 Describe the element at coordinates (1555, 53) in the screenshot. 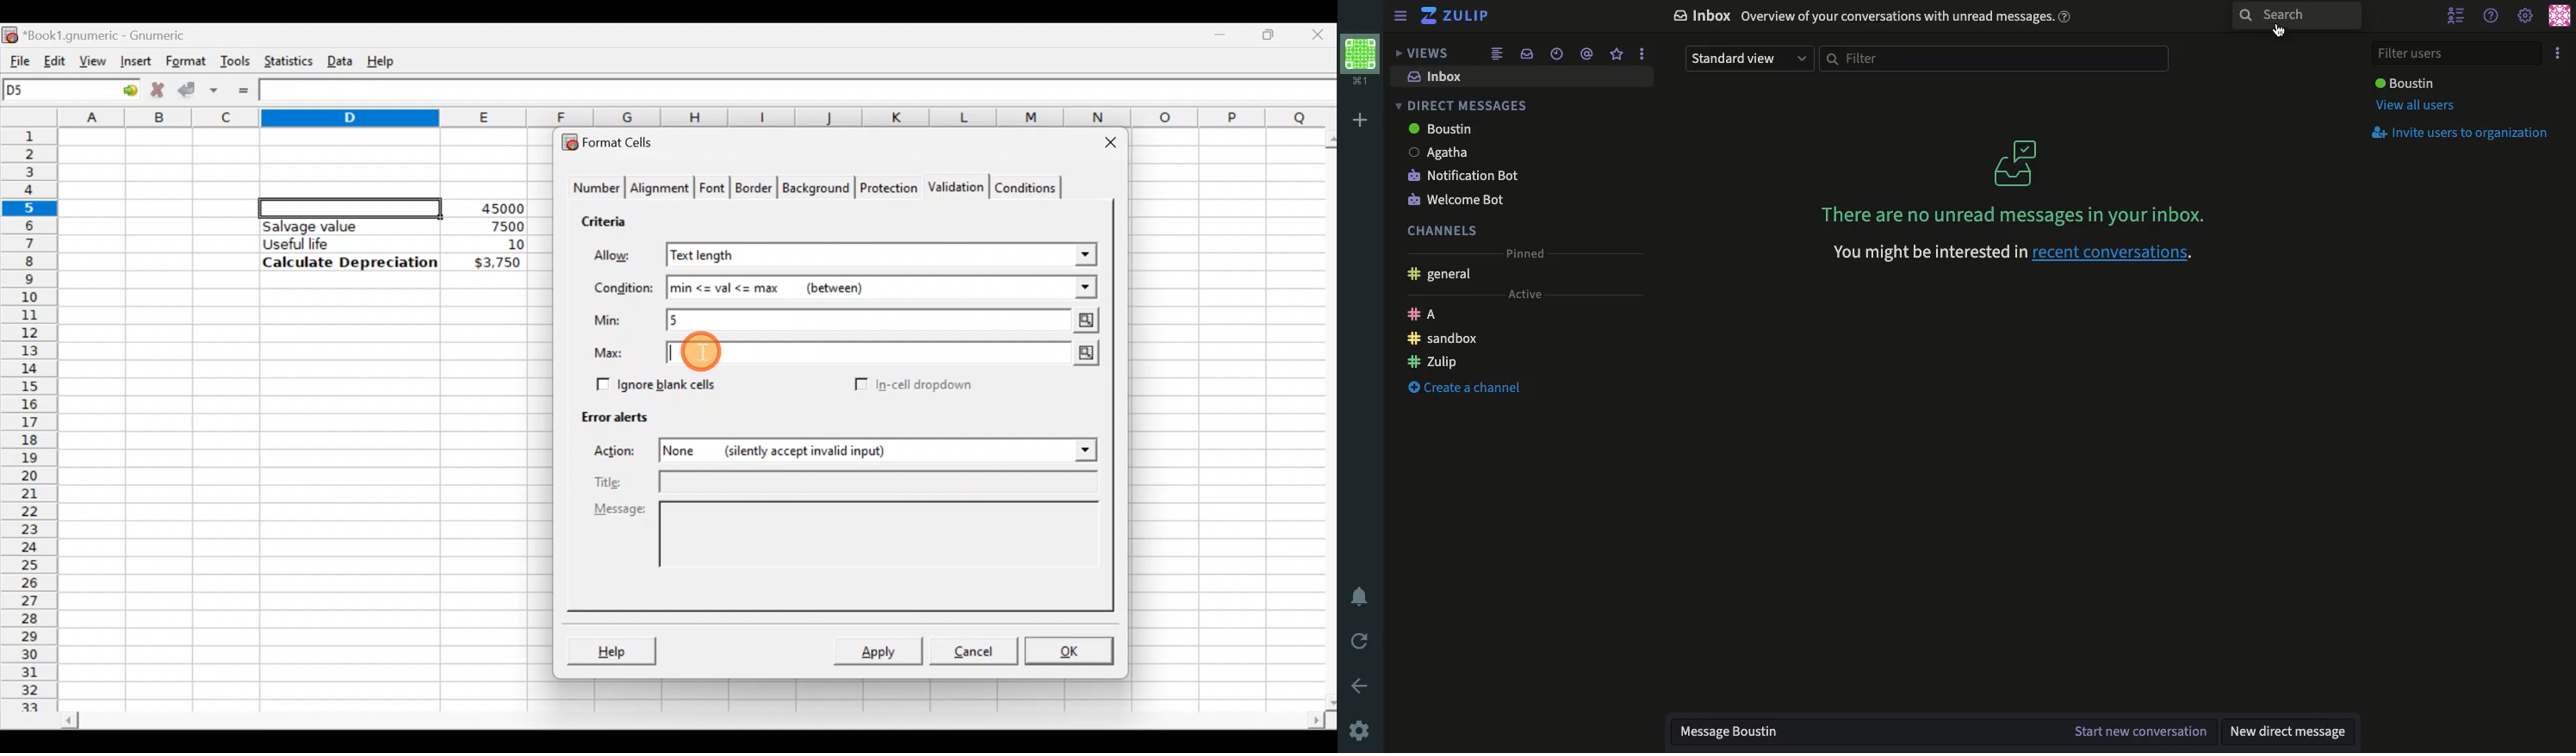

I see `Time` at that location.